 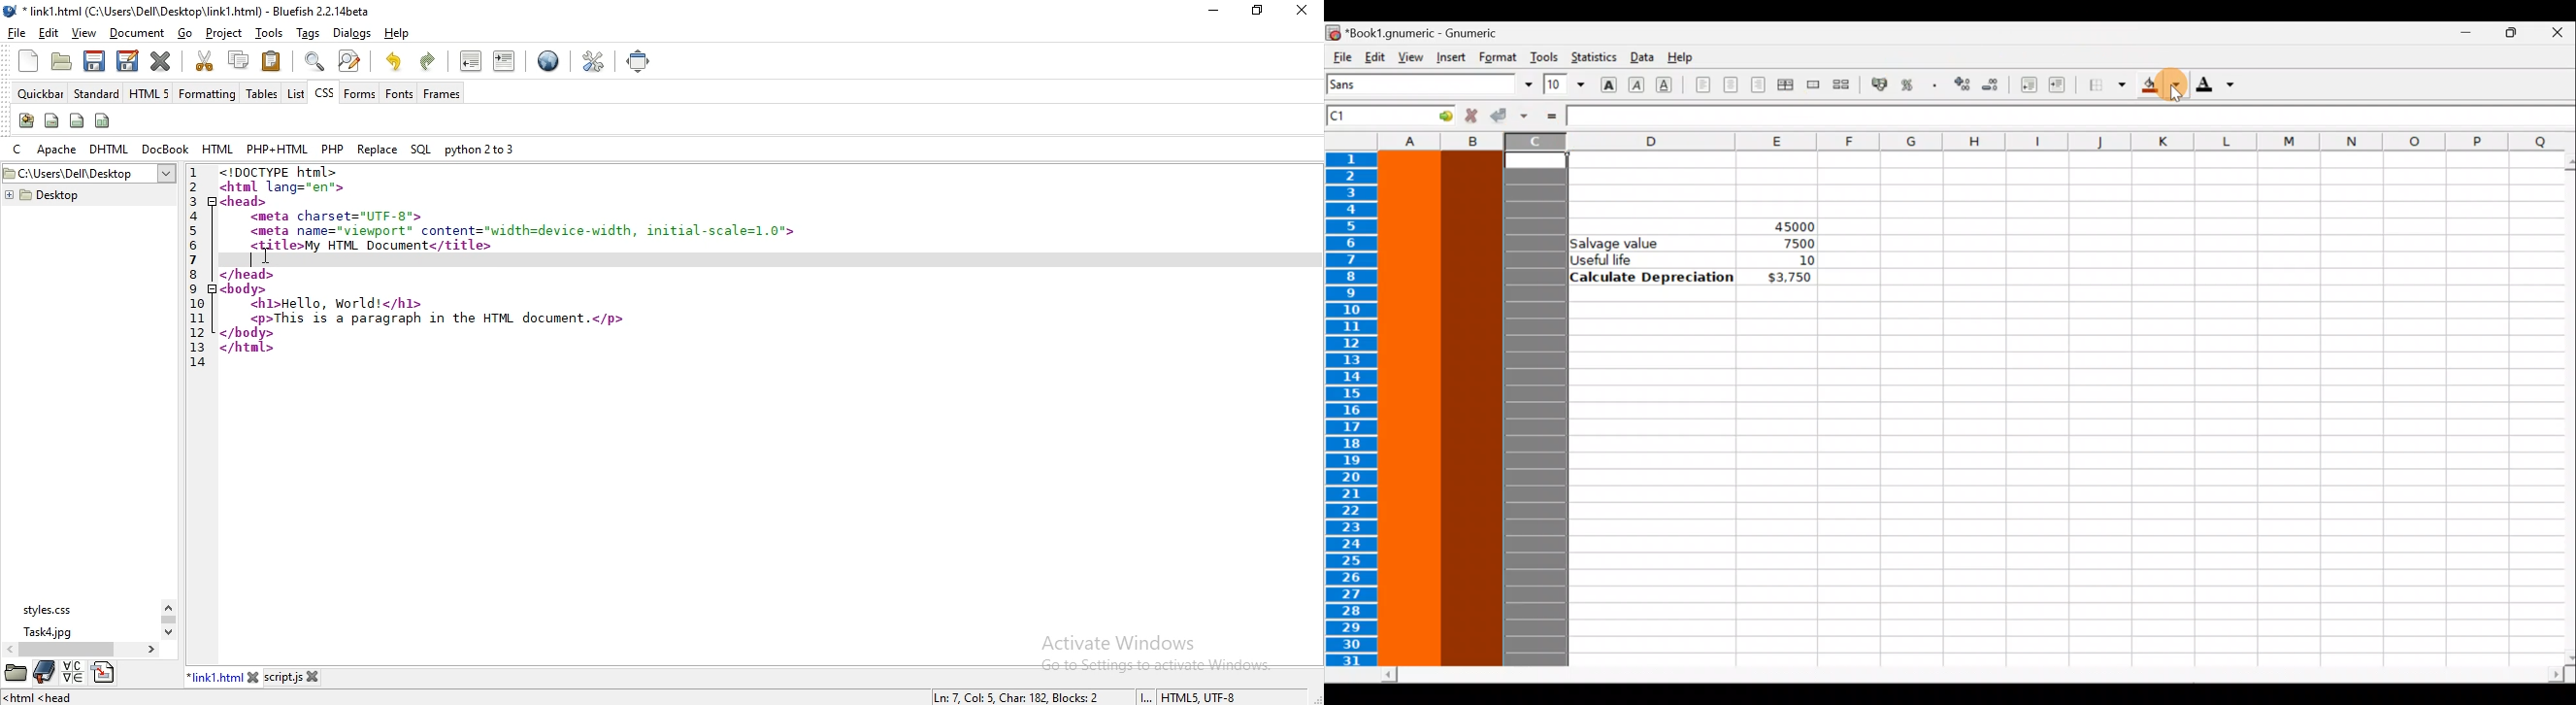 What do you see at coordinates (262, 92) in the screenshot?
I see `tables` at bounding box center [262, 92].